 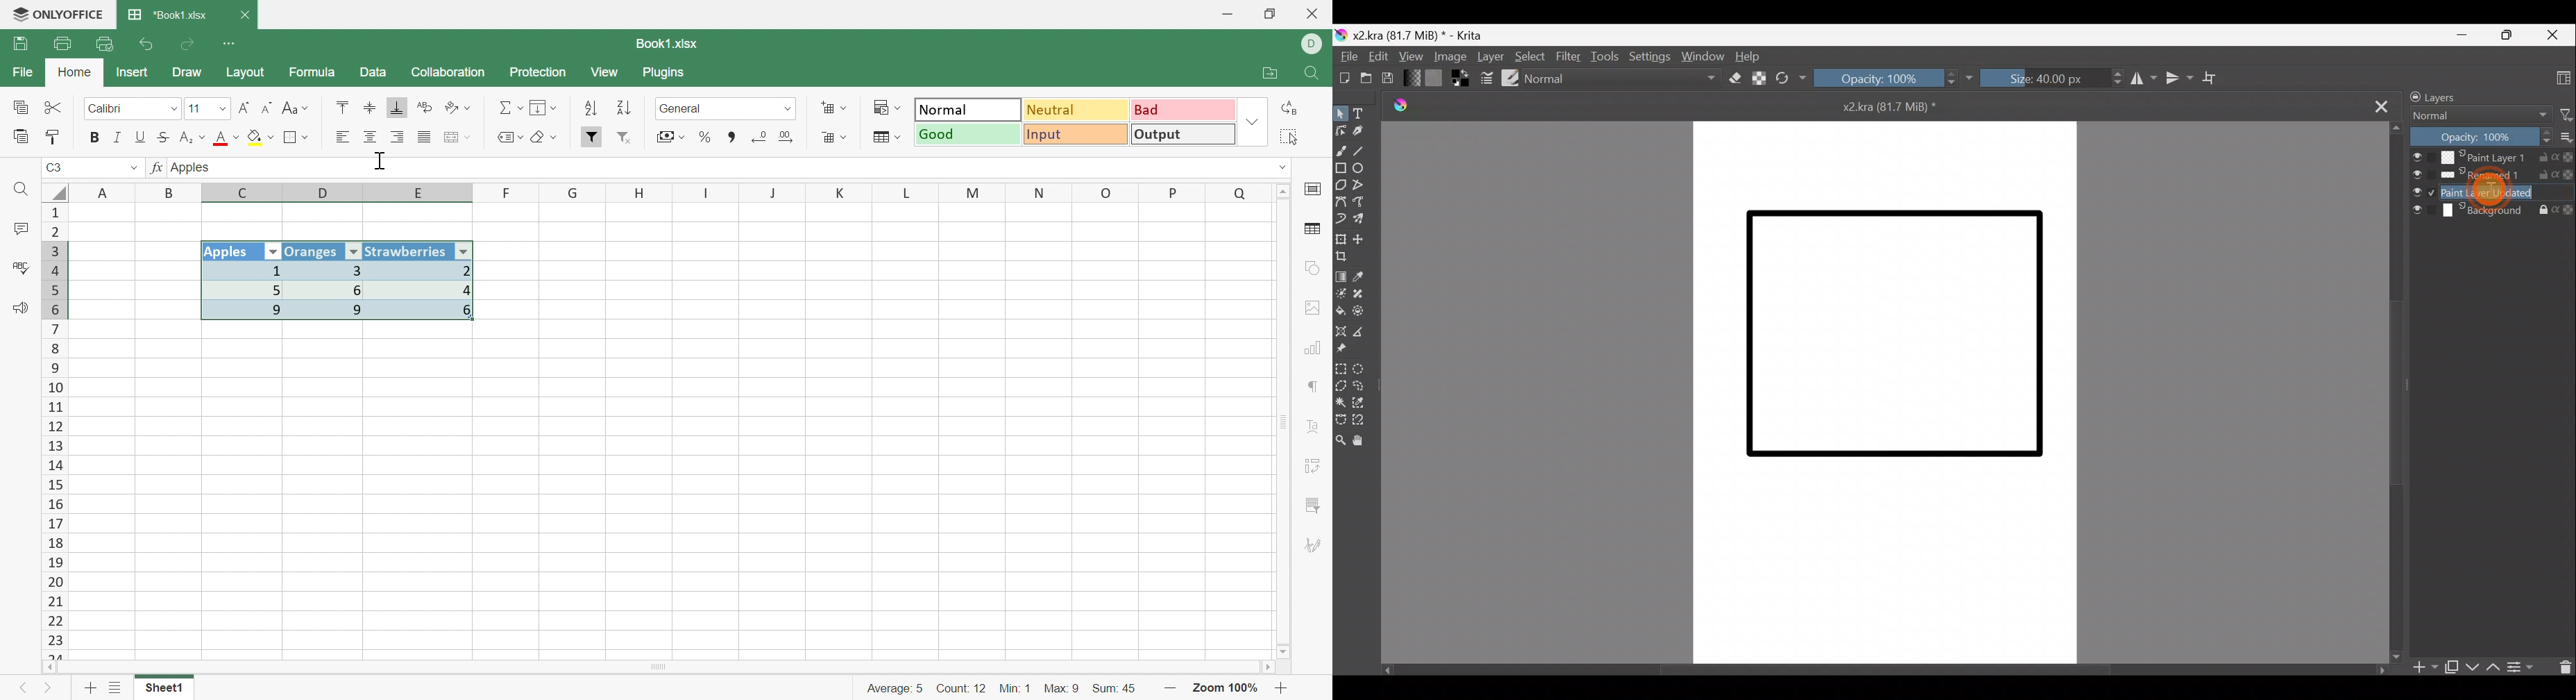 I want to click on Add layer, so click(x=2422, y=670).